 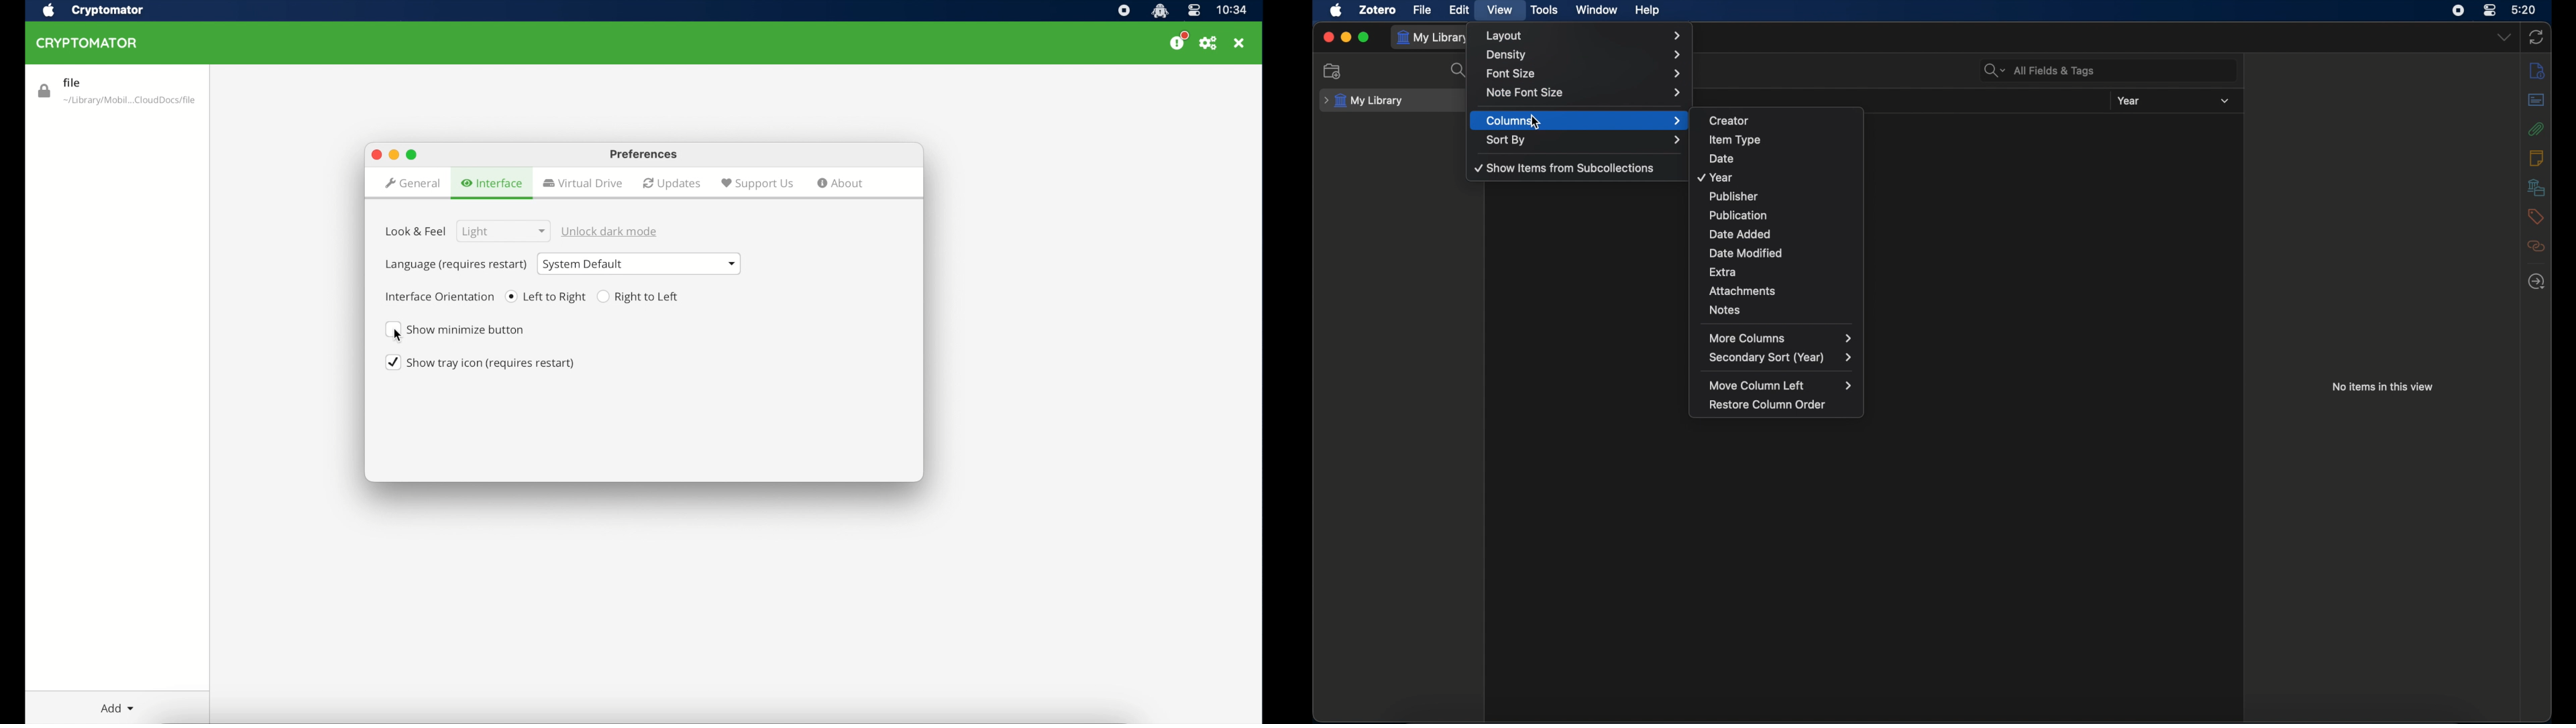 I want to click on date added, so click(x=1783, y=233).